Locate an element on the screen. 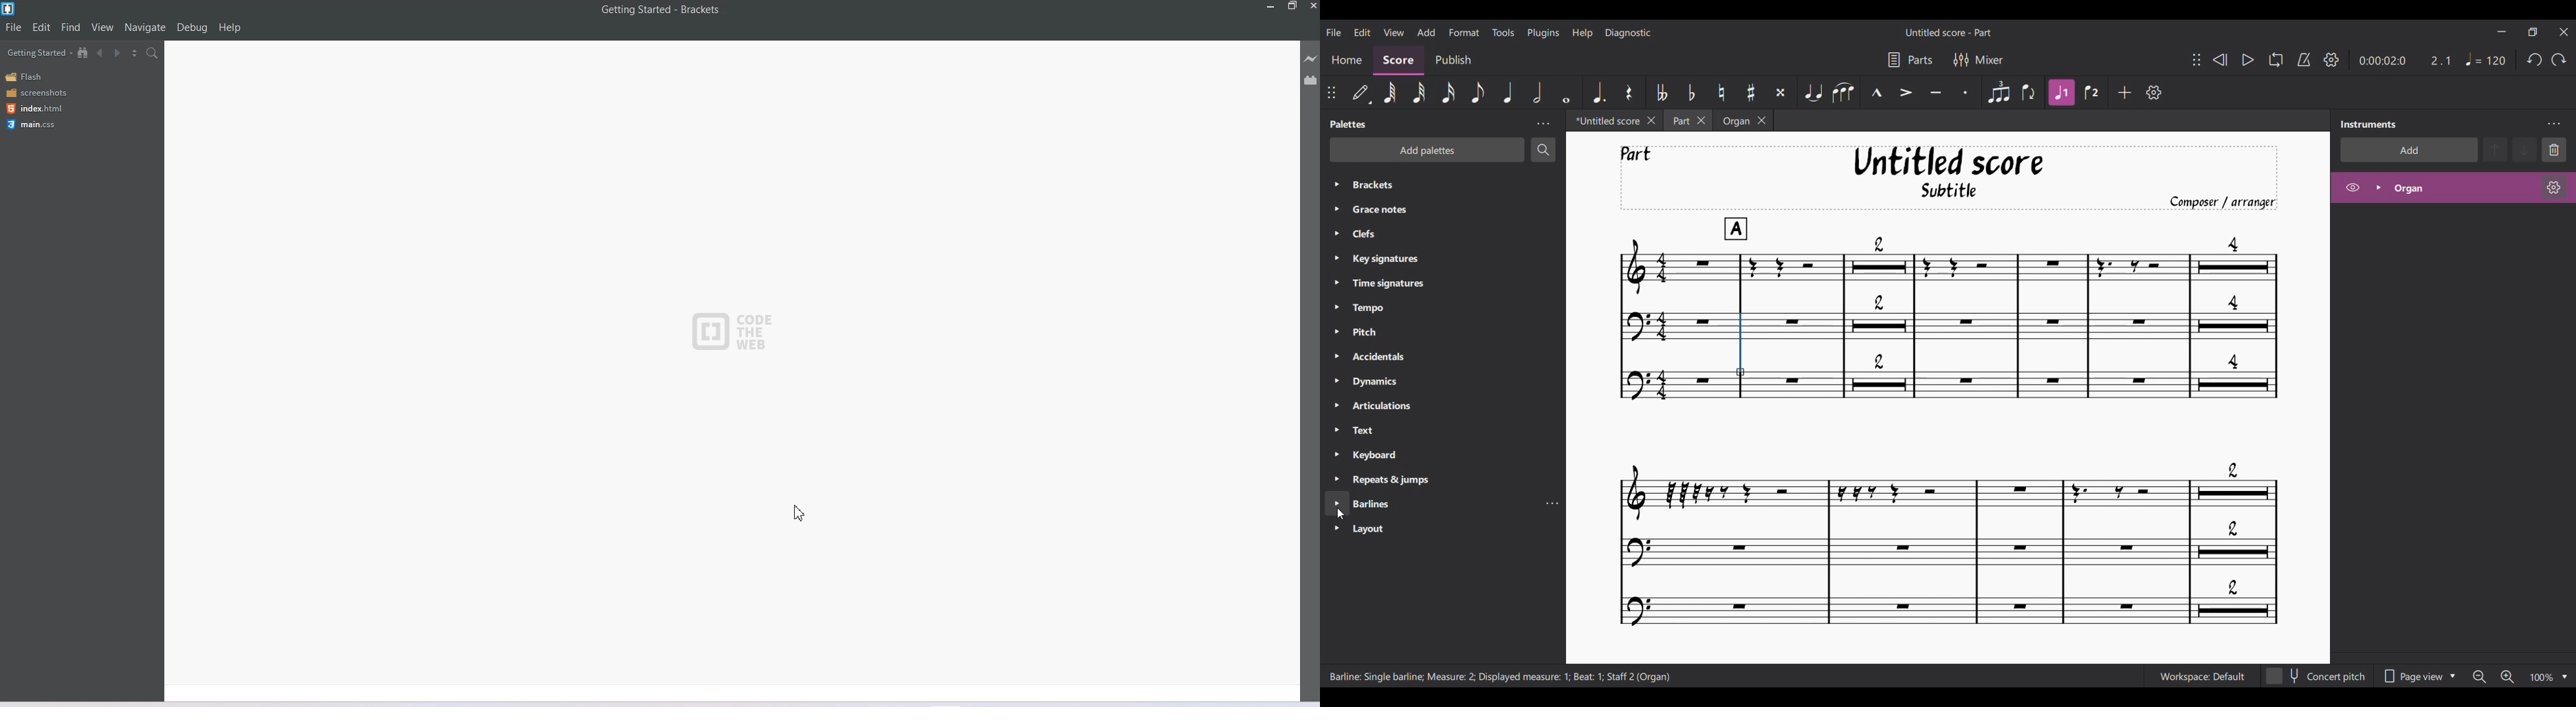 Image resolution: width=2576 pixels, height=728 pixels. Getting Started-Brackets is located at coordinates (661, 10).